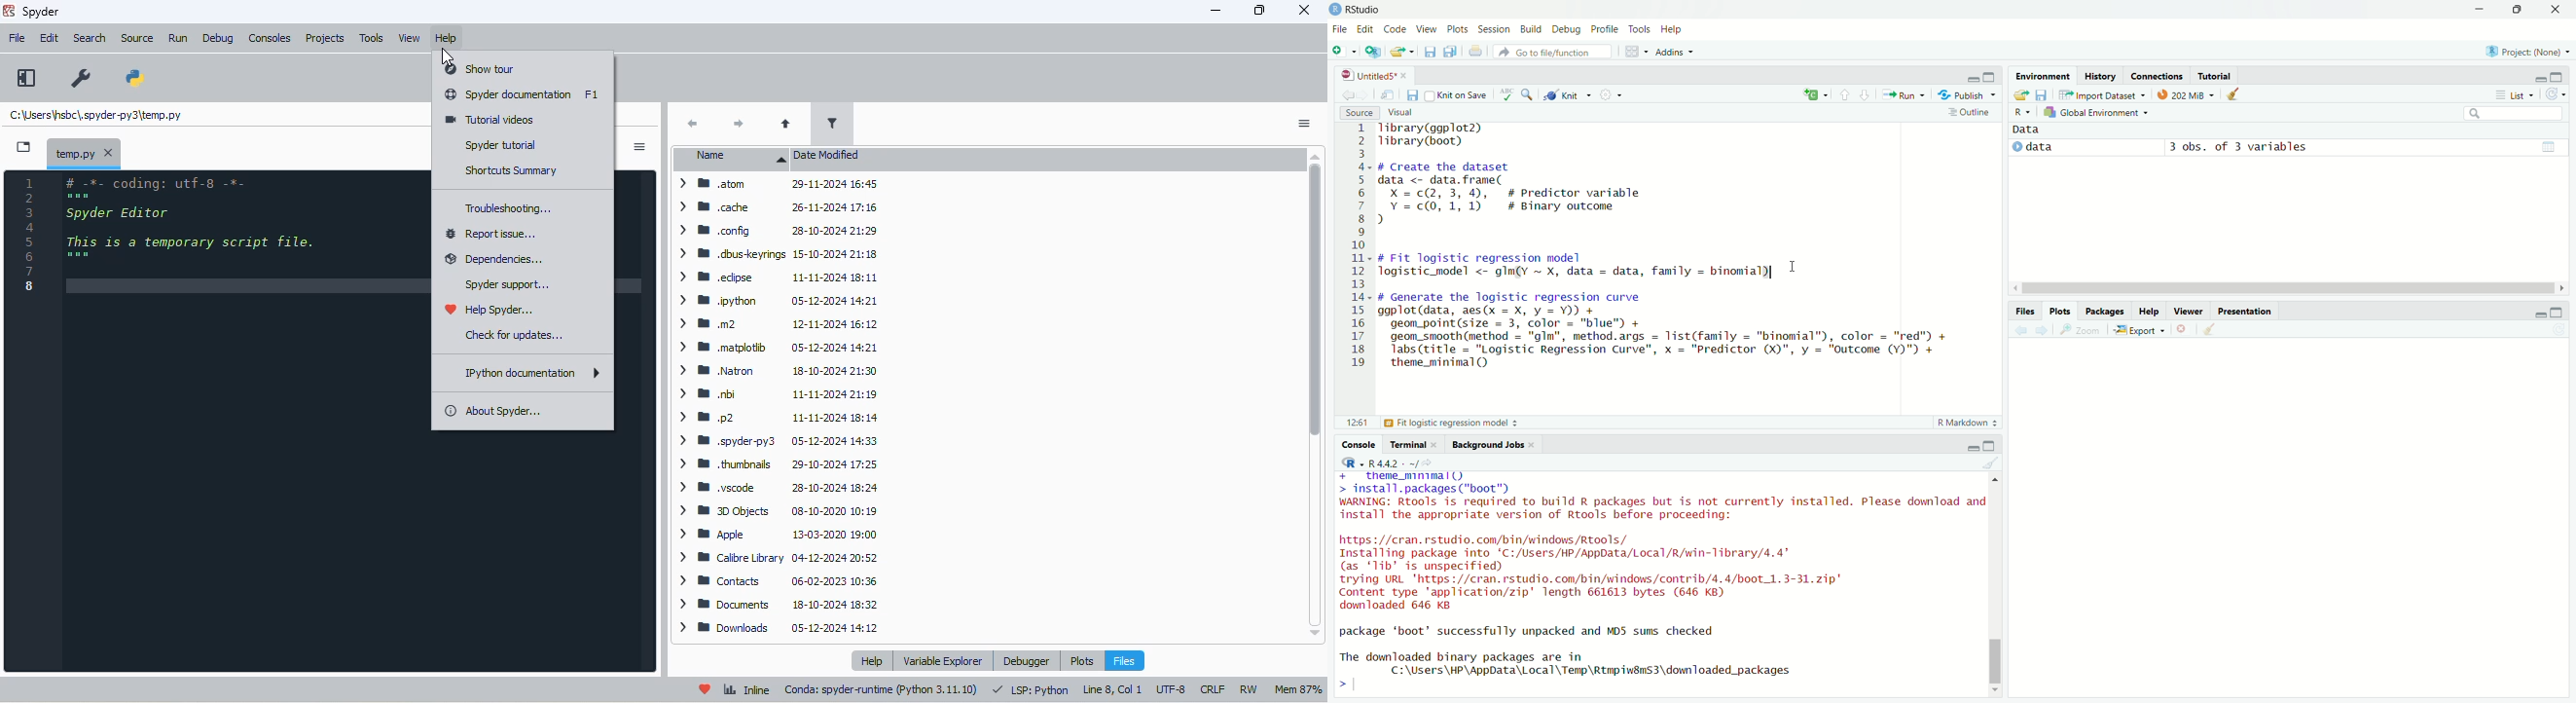 The width and height of the screenshot is (2576, 728). I want to click on Help, so click(1672, 29).